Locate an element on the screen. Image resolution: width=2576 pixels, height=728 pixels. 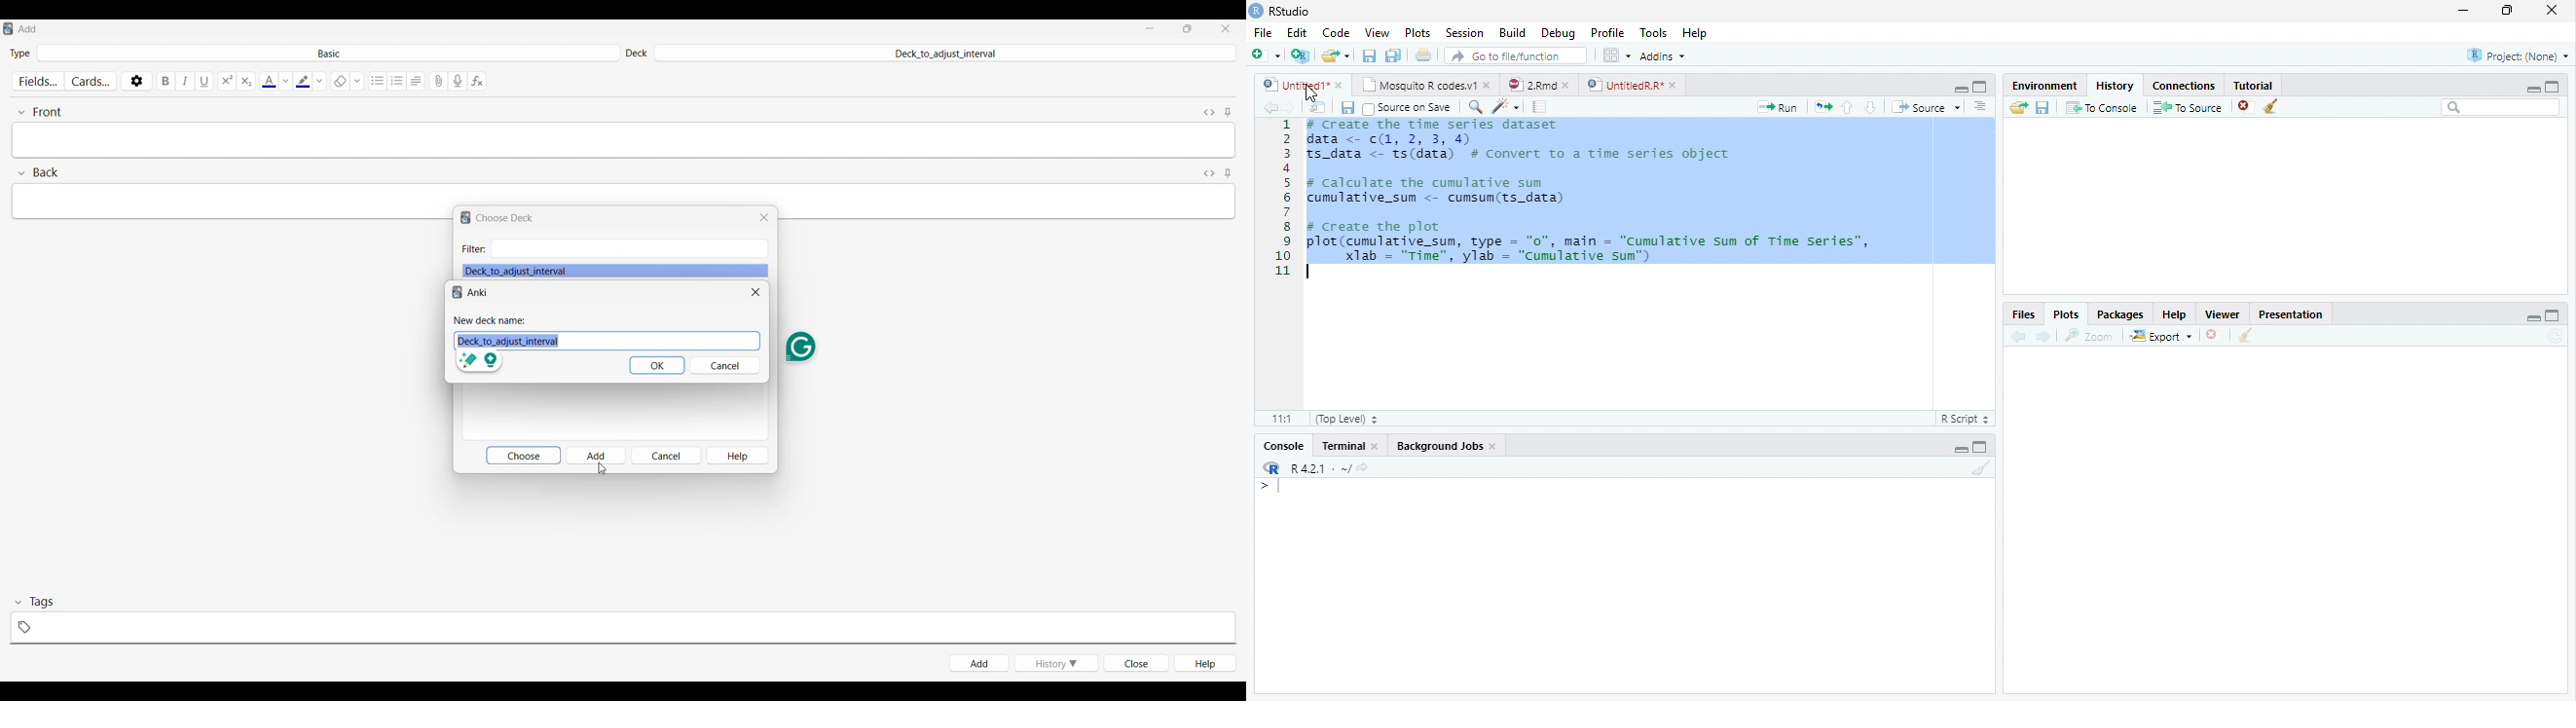
Minimize is located at coordinates (1961, 90).